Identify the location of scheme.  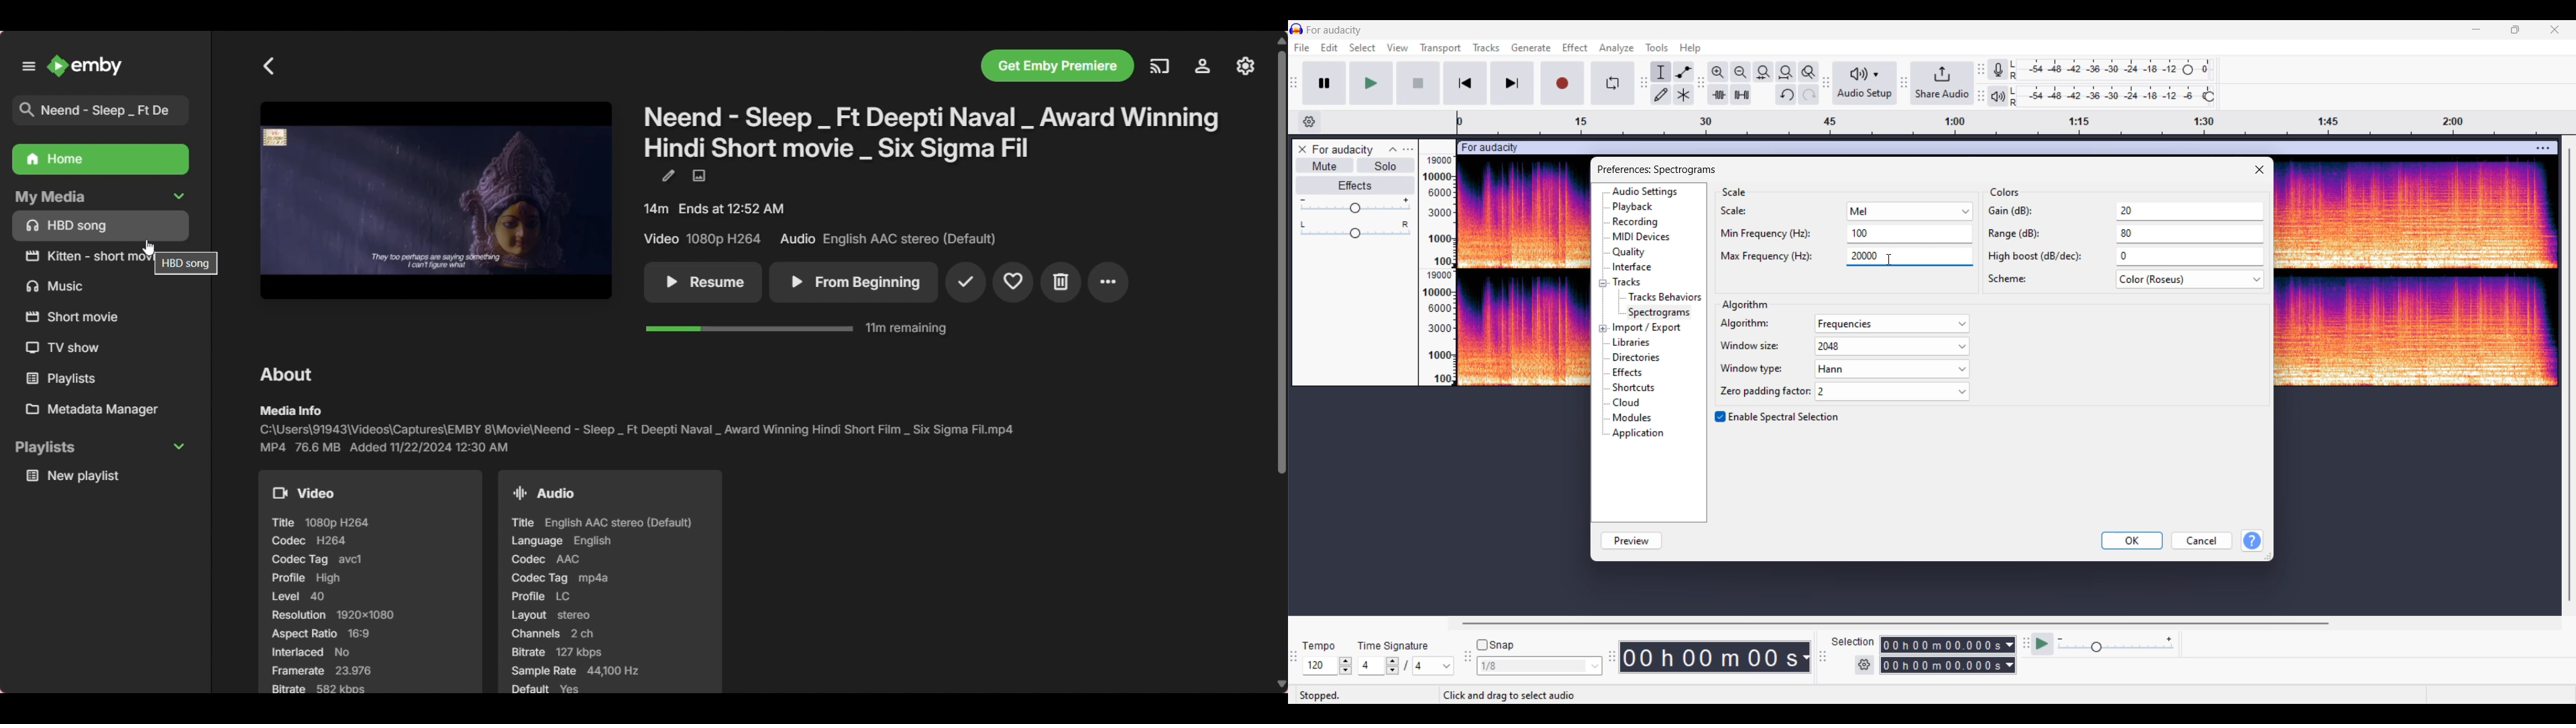
(2125, 281).